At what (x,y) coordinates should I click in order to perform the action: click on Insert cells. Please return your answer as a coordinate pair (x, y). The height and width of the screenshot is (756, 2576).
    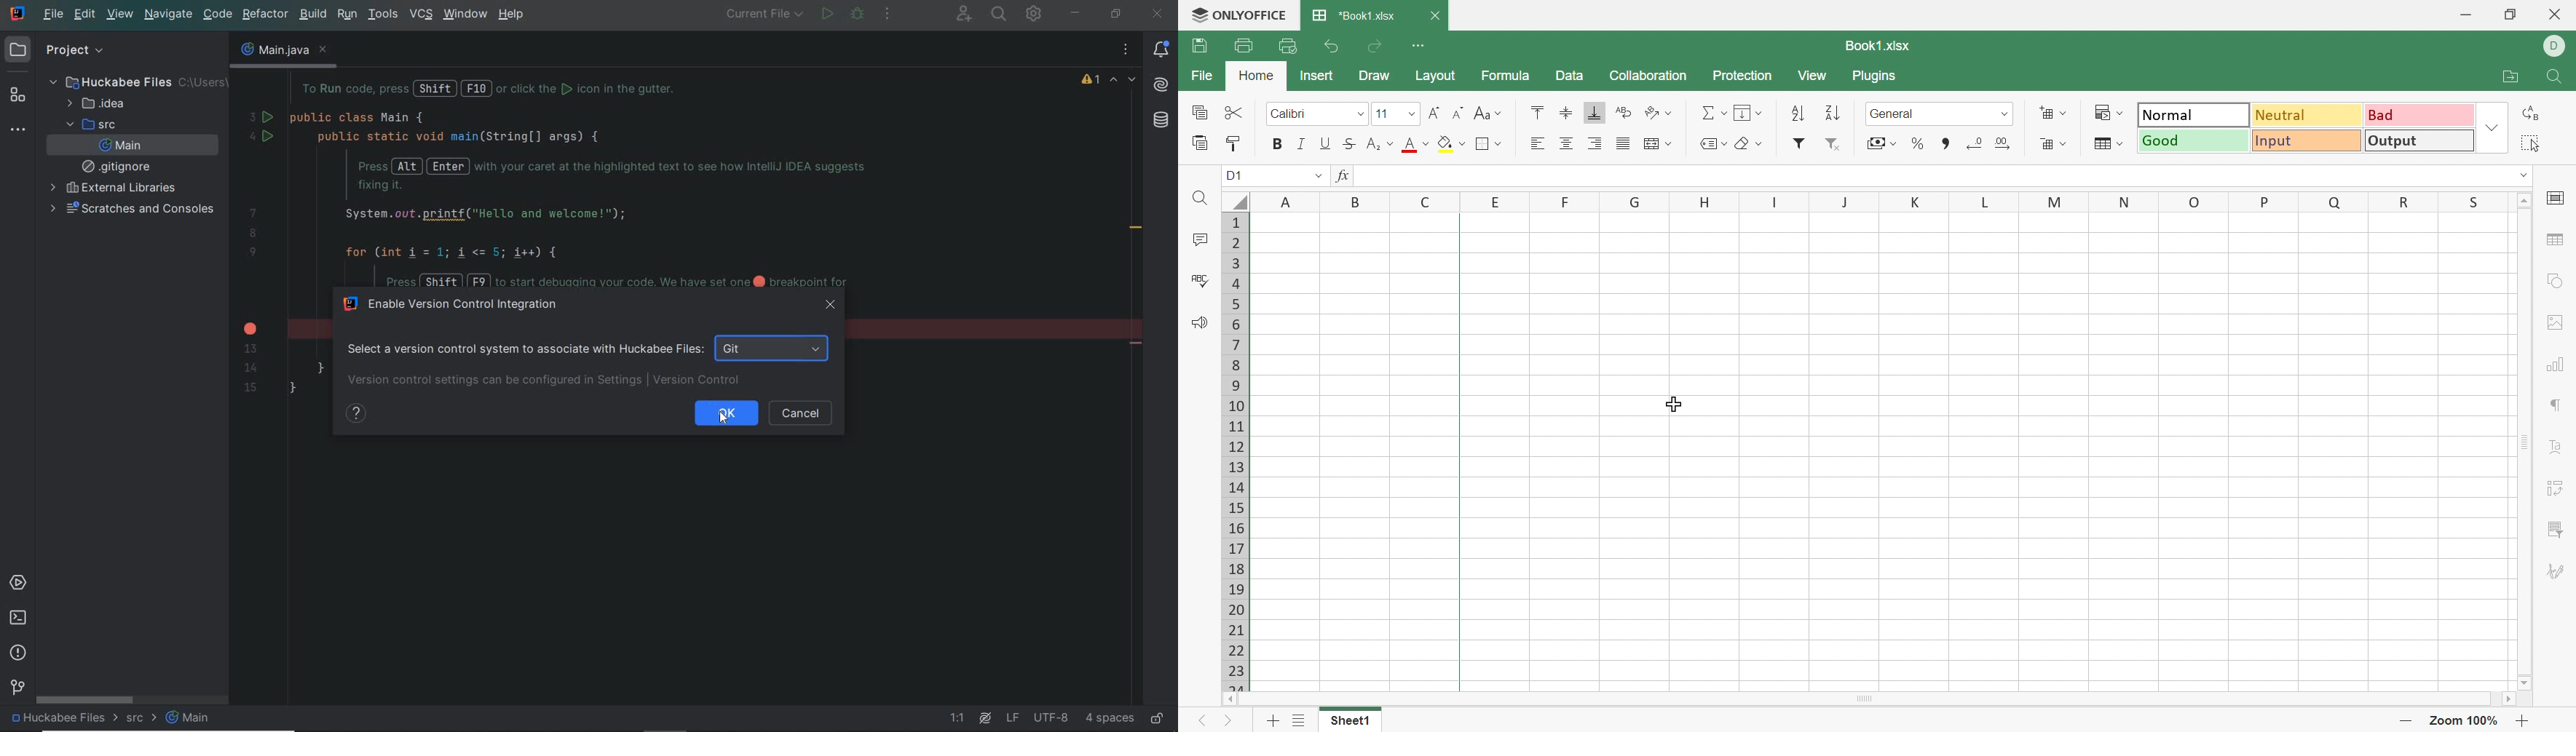
    Looking at the image, I should click on (2045, 111).